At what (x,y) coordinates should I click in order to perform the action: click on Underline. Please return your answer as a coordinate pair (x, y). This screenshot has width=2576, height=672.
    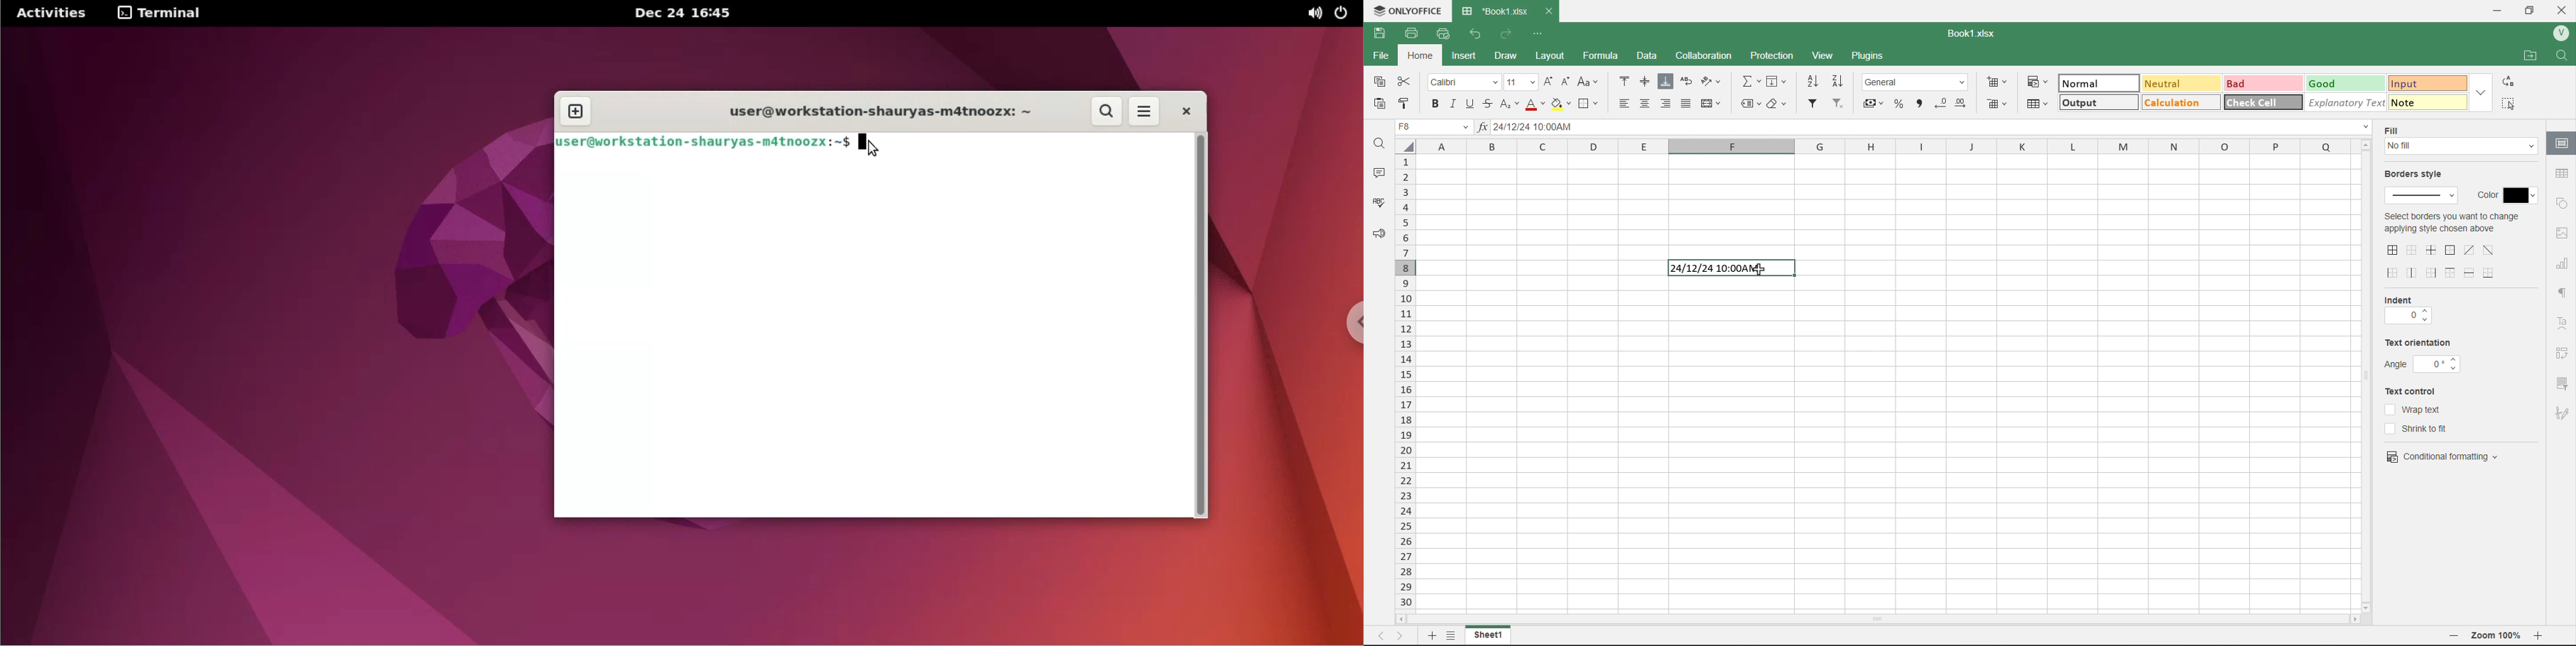
    Looking at the image, I should click on (1469, 103).